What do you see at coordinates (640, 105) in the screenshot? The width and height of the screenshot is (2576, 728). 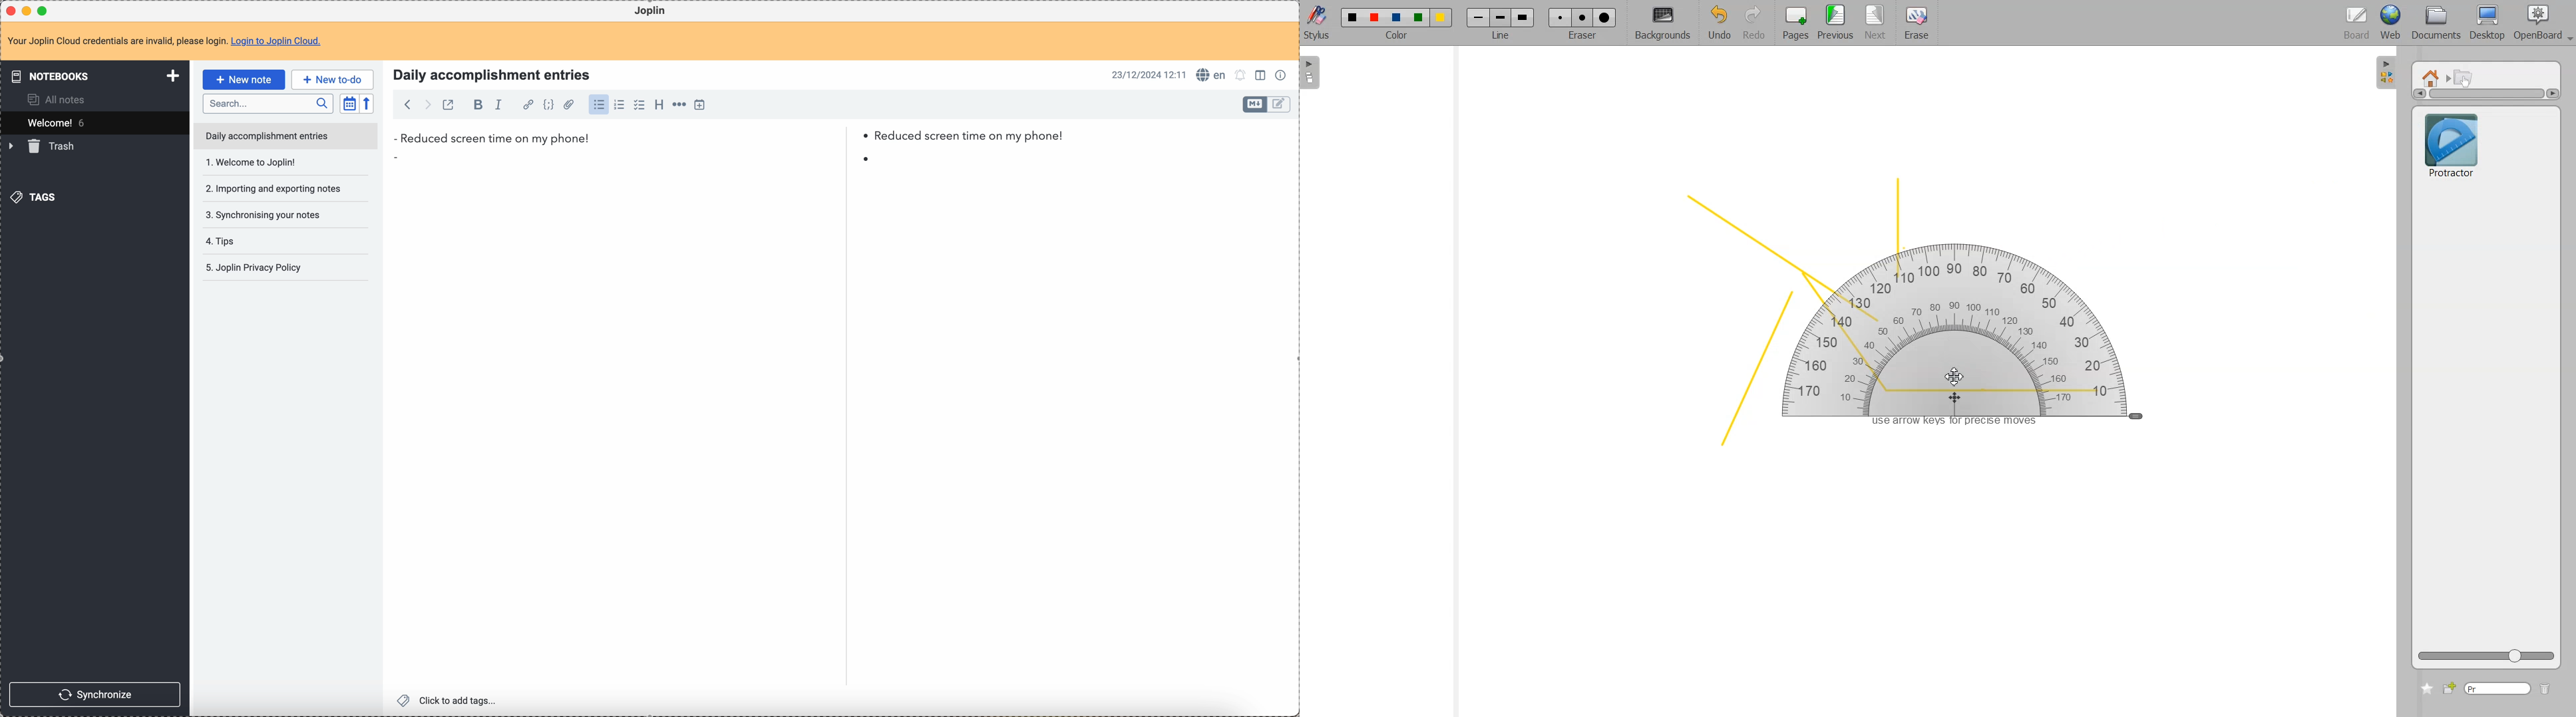 I see `checkbox` at bounding box center [640, 105].